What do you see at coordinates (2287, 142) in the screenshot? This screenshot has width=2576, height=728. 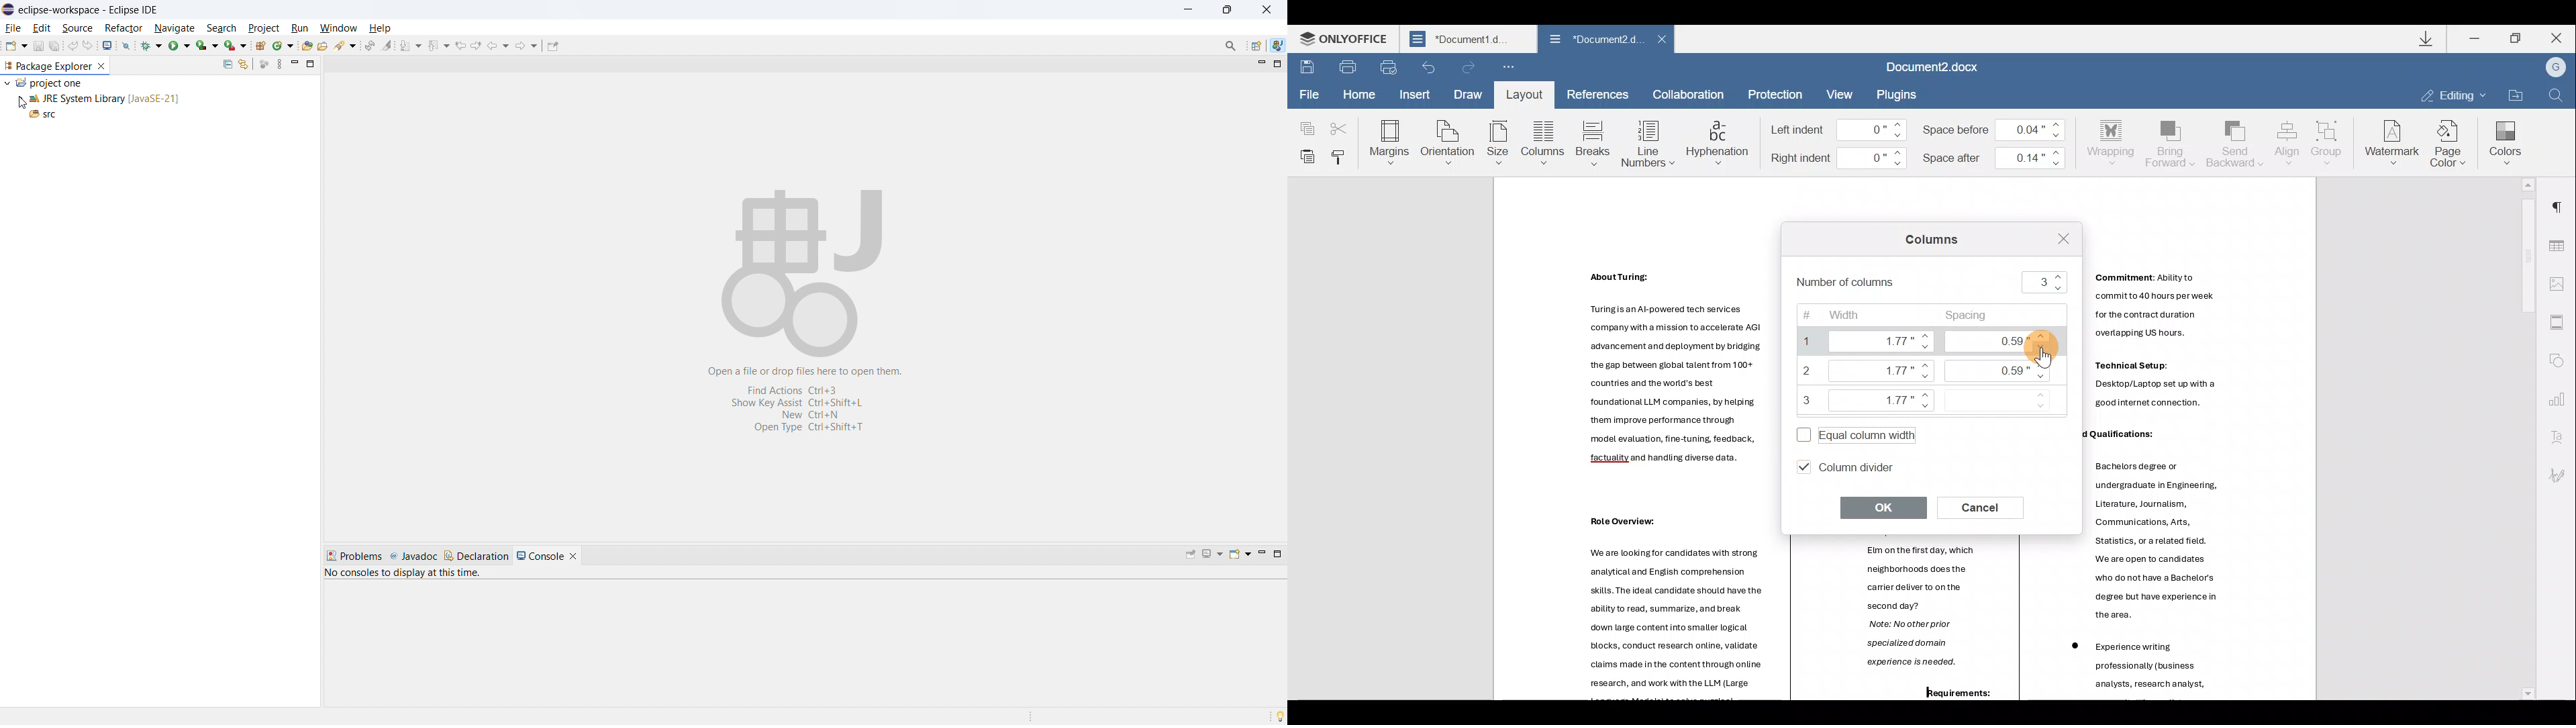 I see `Align` at bounding box center [2287, 142].